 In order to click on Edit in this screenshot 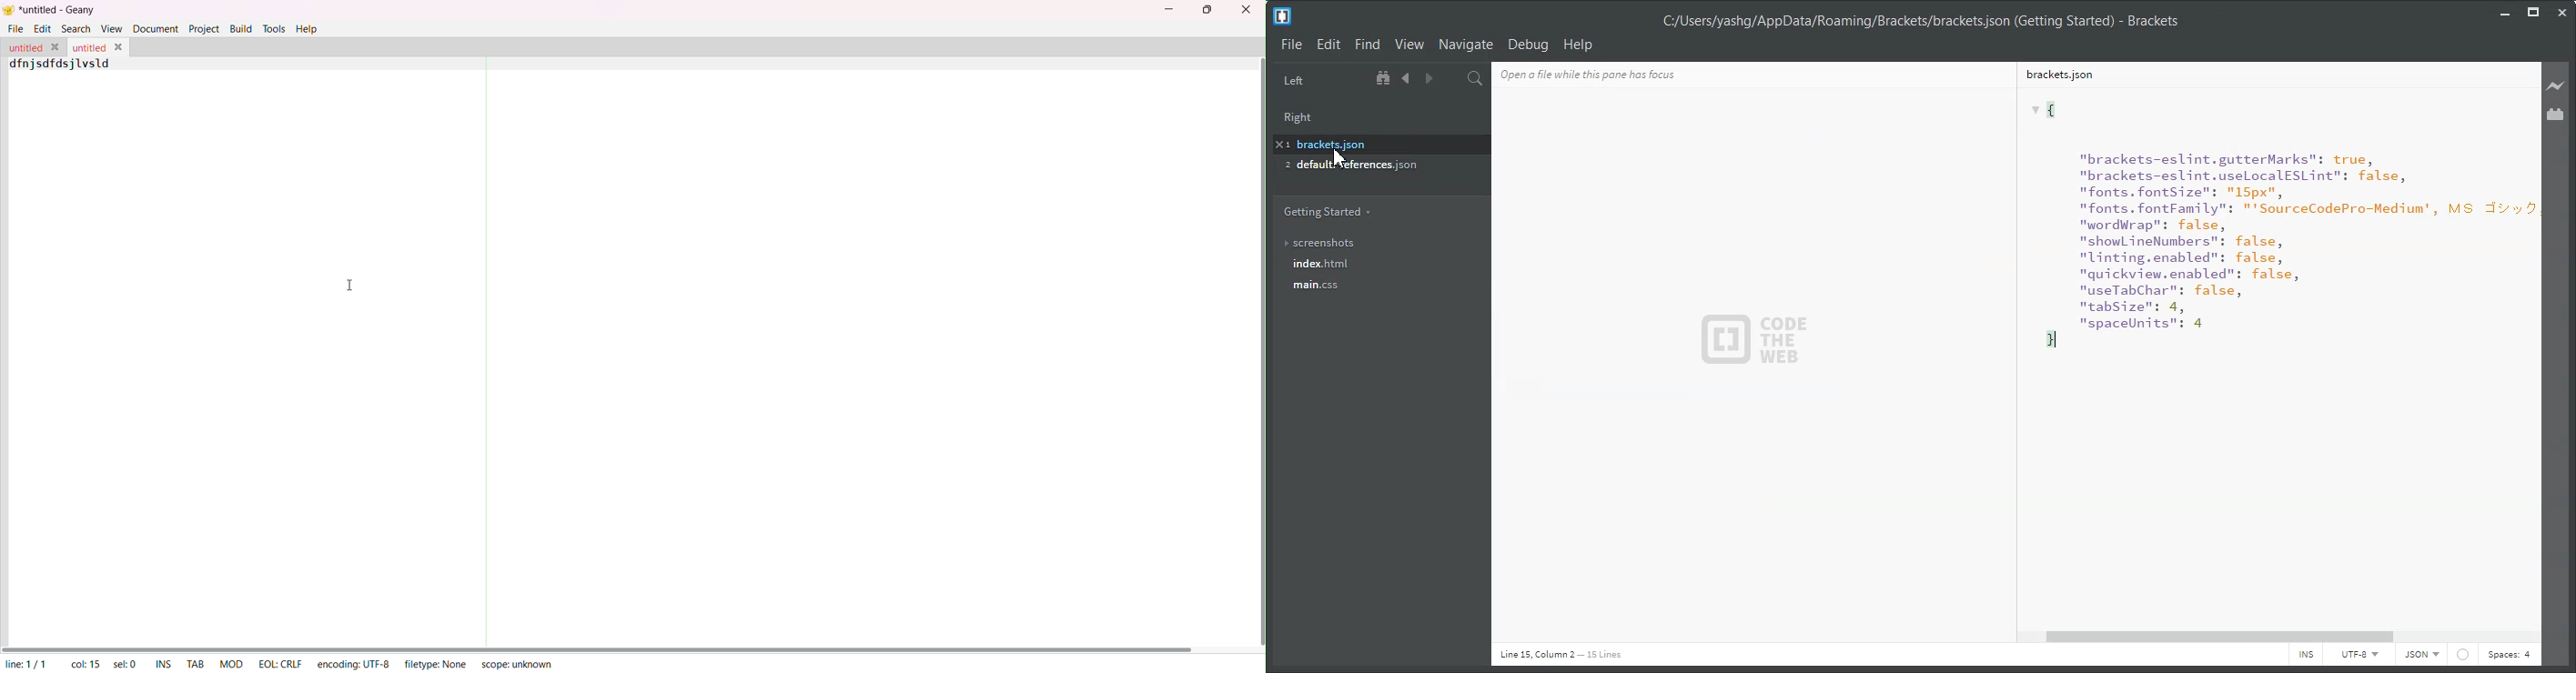, I will do `click(1329, 45)`.